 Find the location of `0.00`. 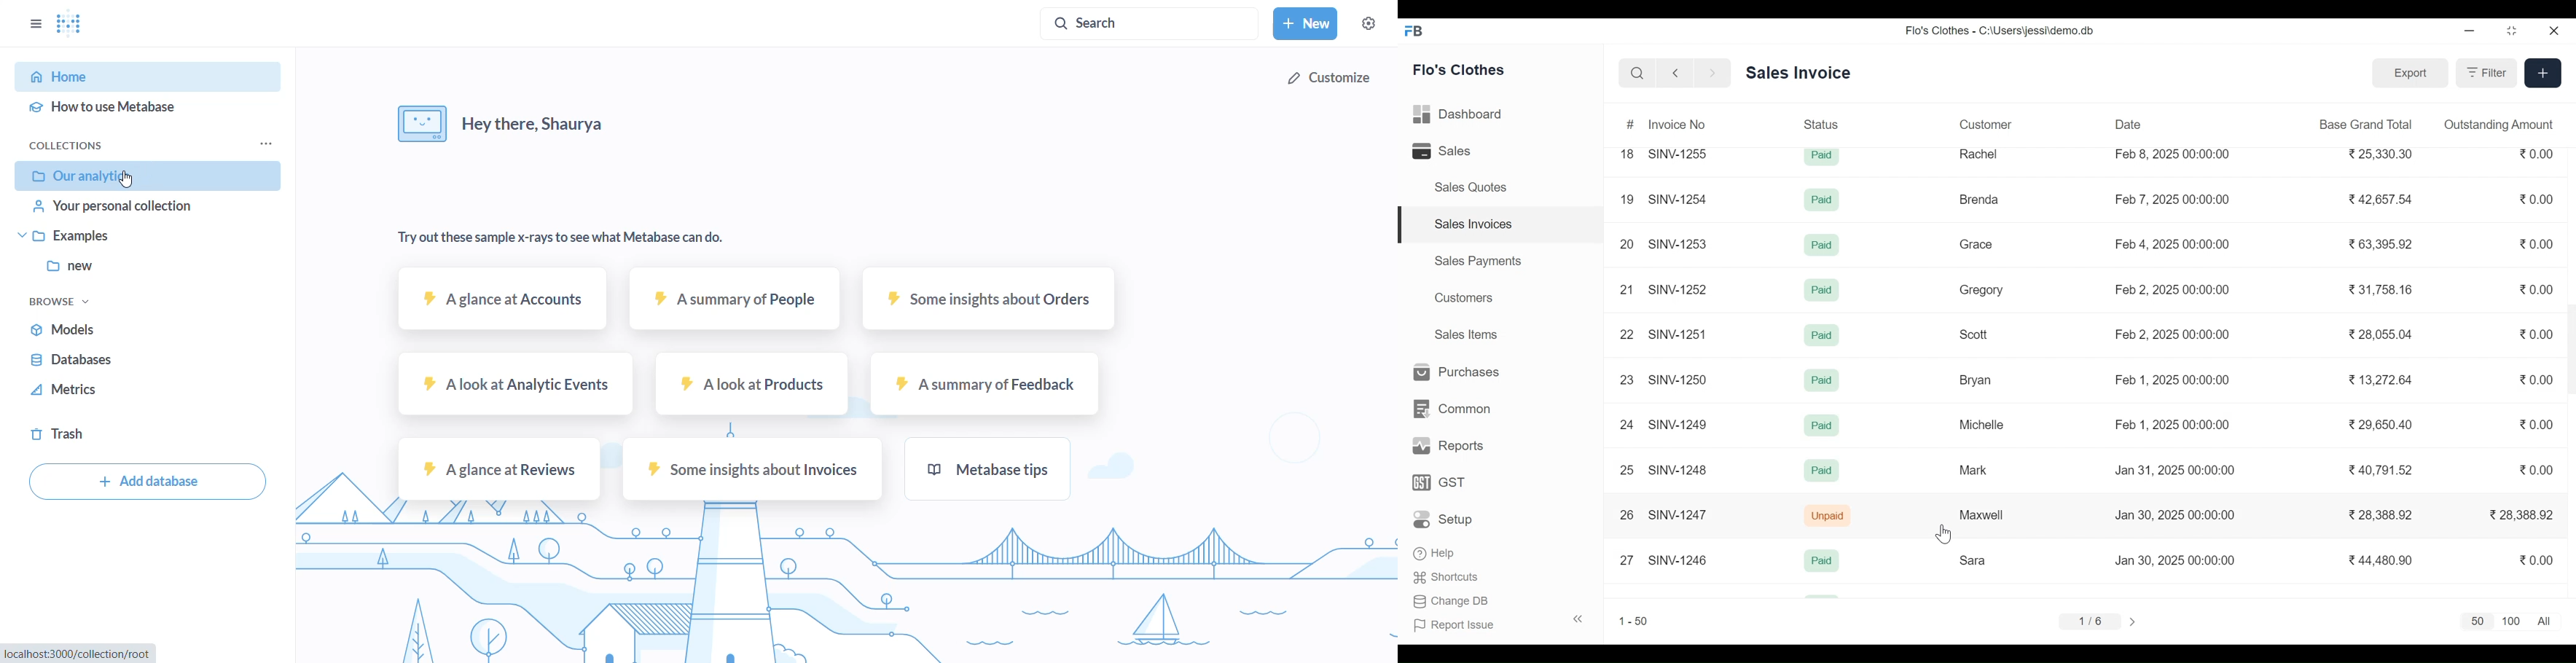

0.00 is located at coordinates (2538, 289).